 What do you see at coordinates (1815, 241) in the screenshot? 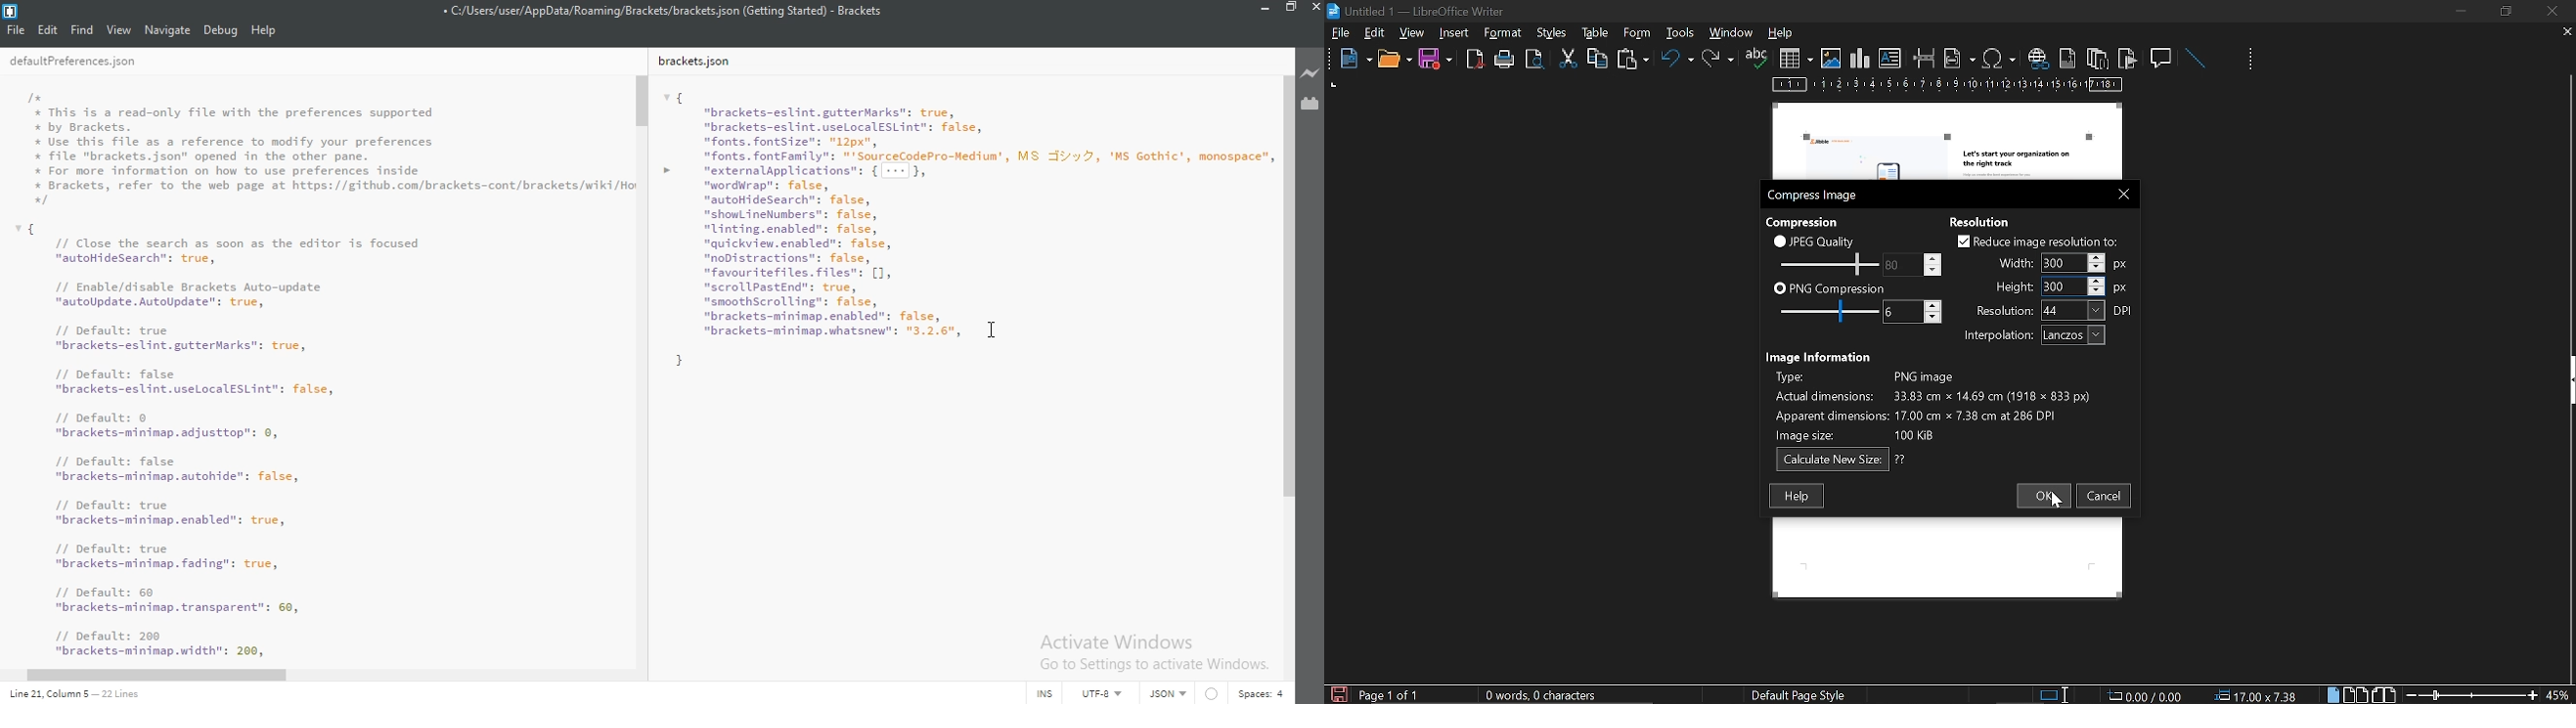
I see `jpeg quality` at bounding box center [1815, 241].